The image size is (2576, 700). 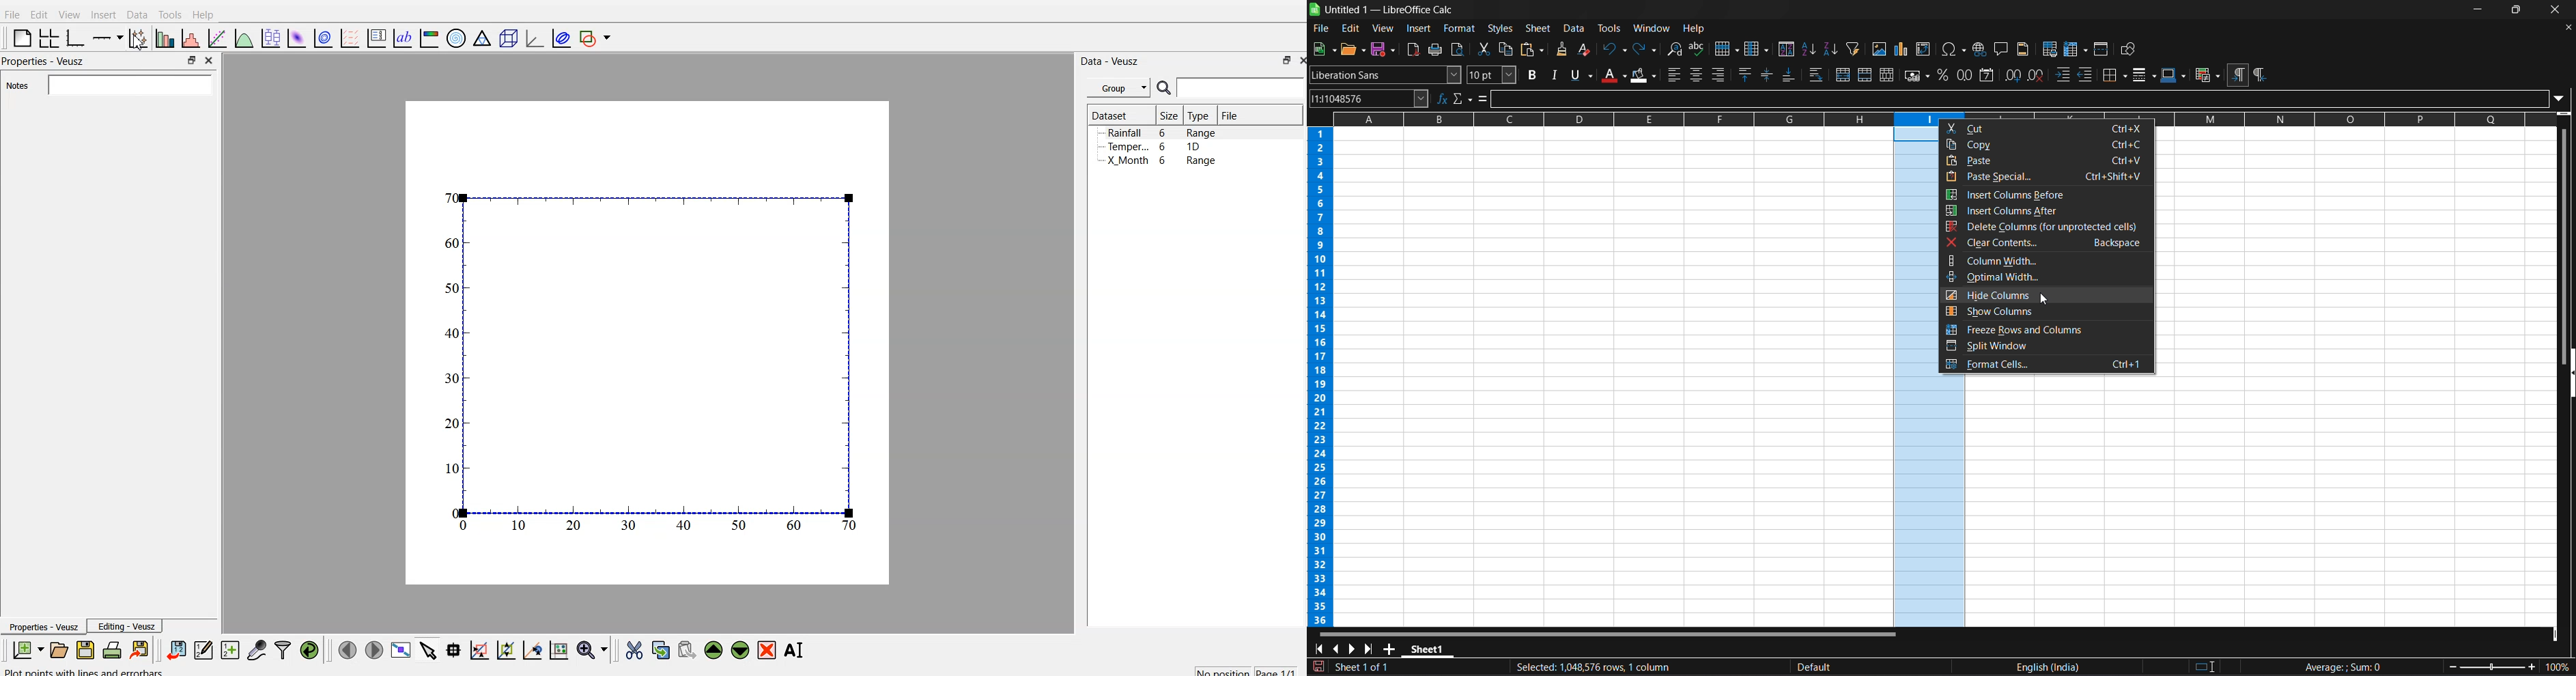 What do you see at coordinates (2048, 212) in the screenshot?
I see `insert columns after` at bounding box center [2048, 212].